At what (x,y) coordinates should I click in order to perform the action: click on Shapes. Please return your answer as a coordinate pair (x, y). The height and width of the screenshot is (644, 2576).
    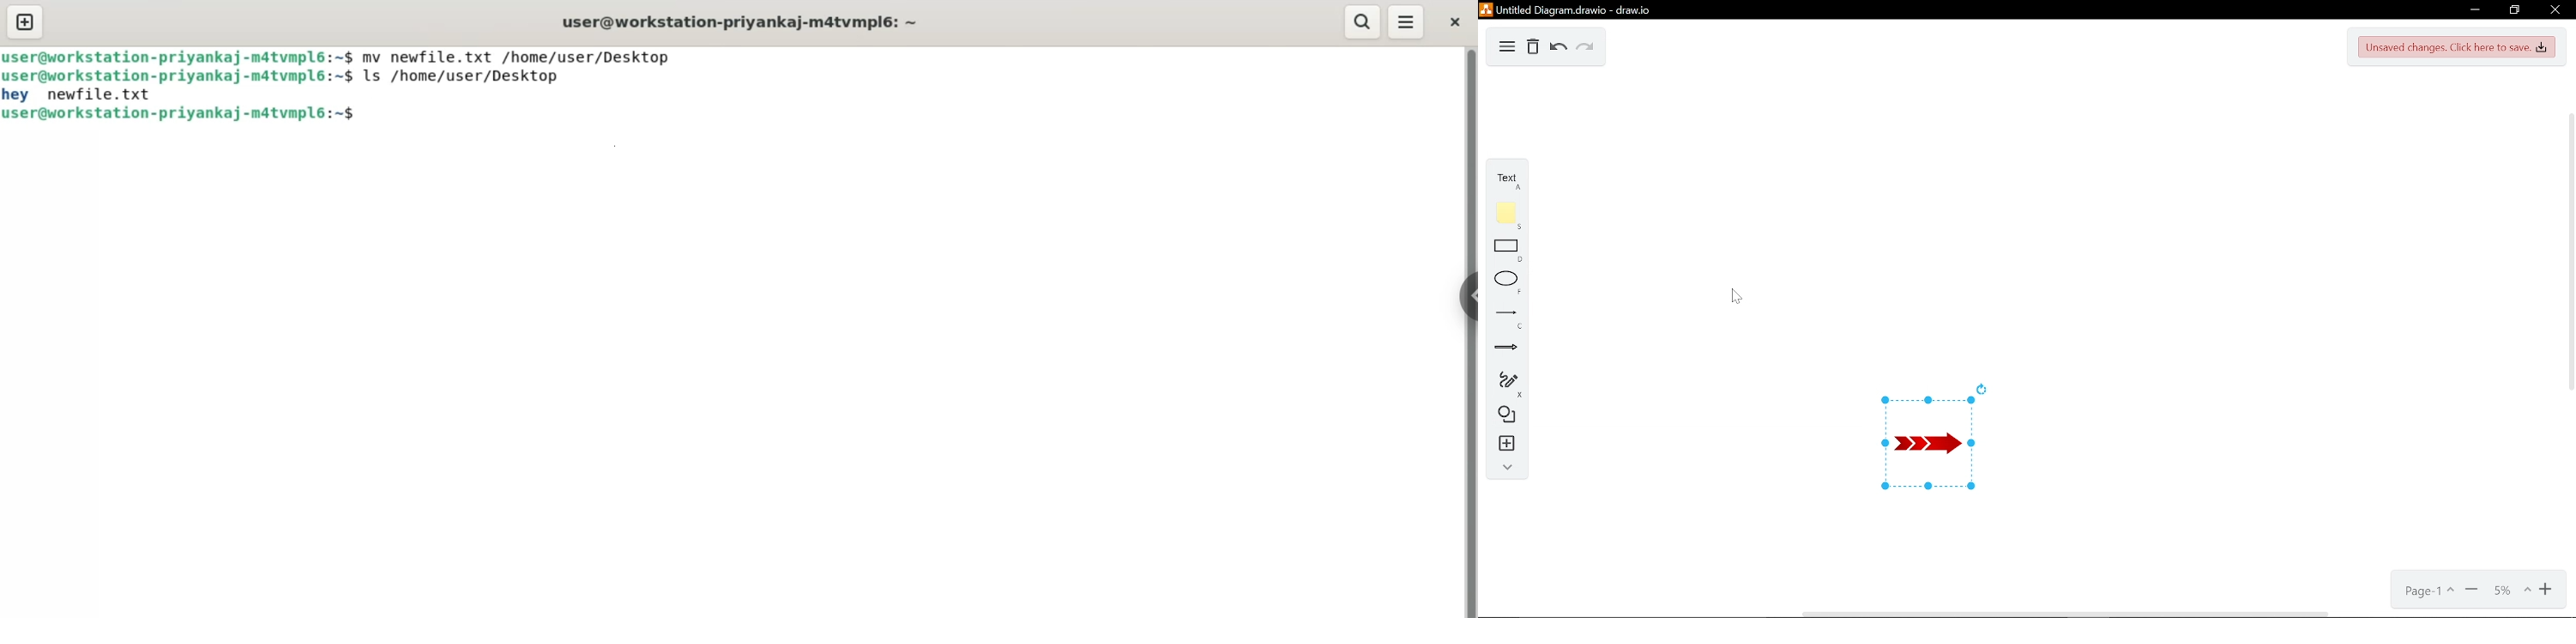
    Looking at the image, I should click on (1503, 415).